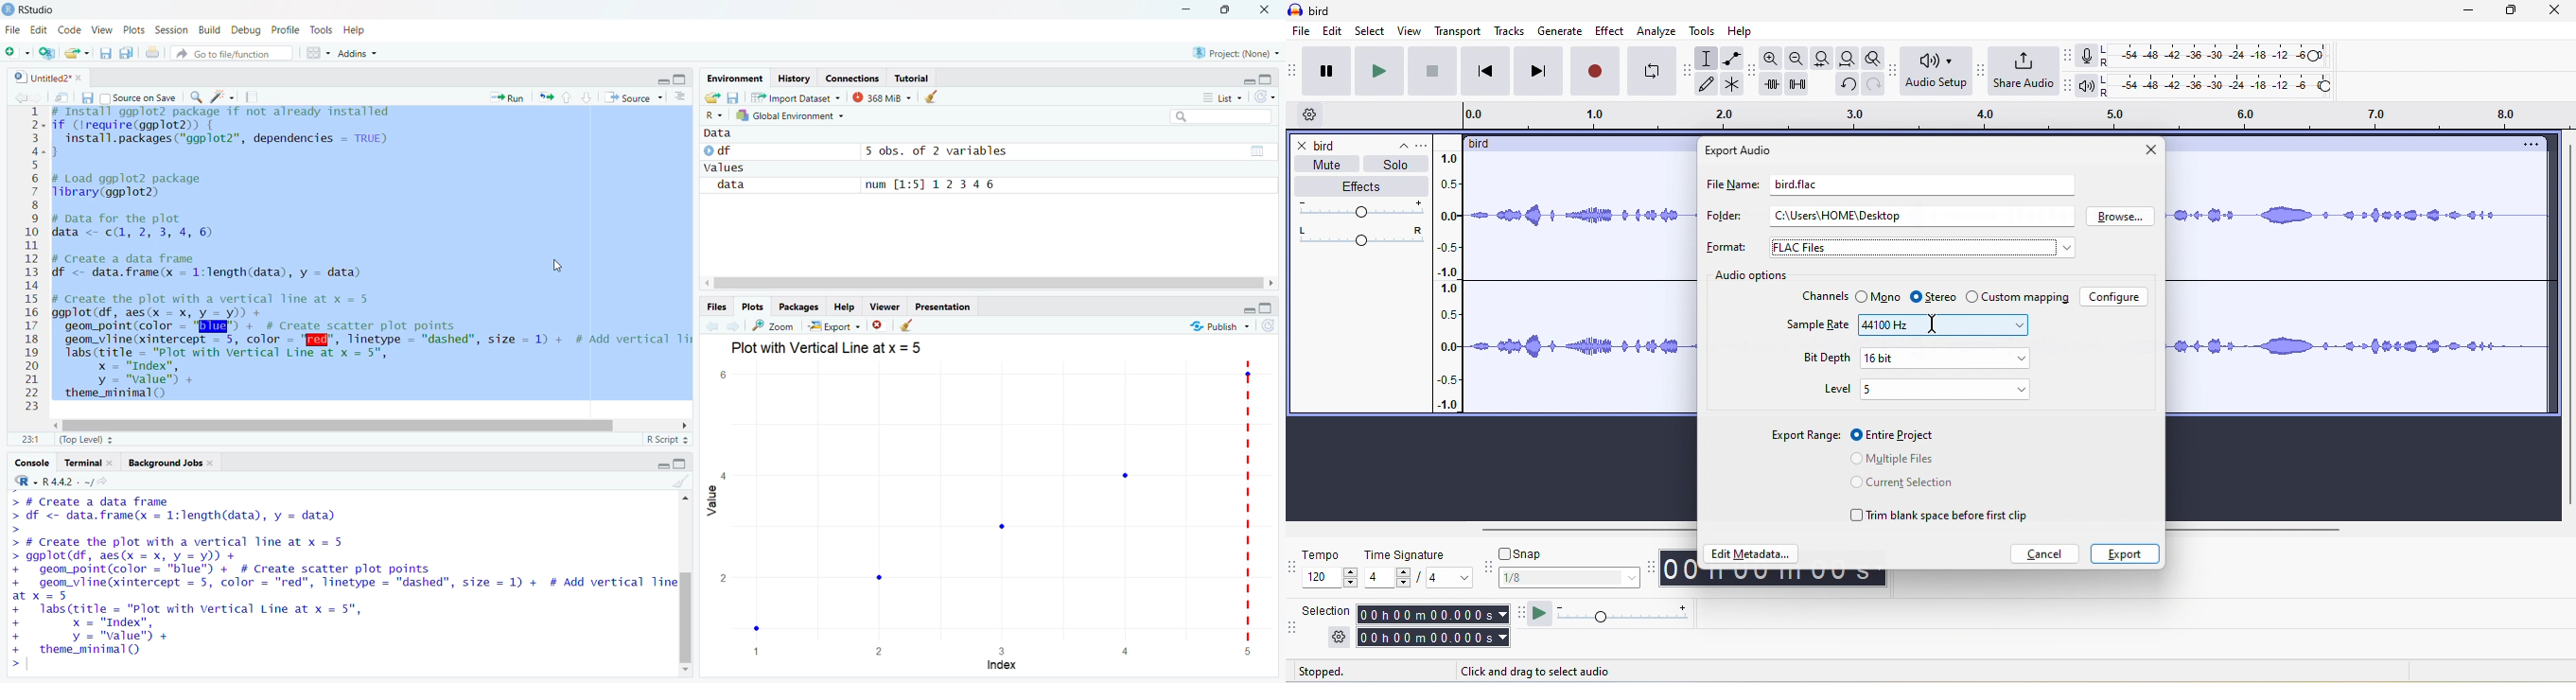  Describe the element at coordinates (1942, 516) in the screenshot. I see `trim blank space before first clip` at that location.